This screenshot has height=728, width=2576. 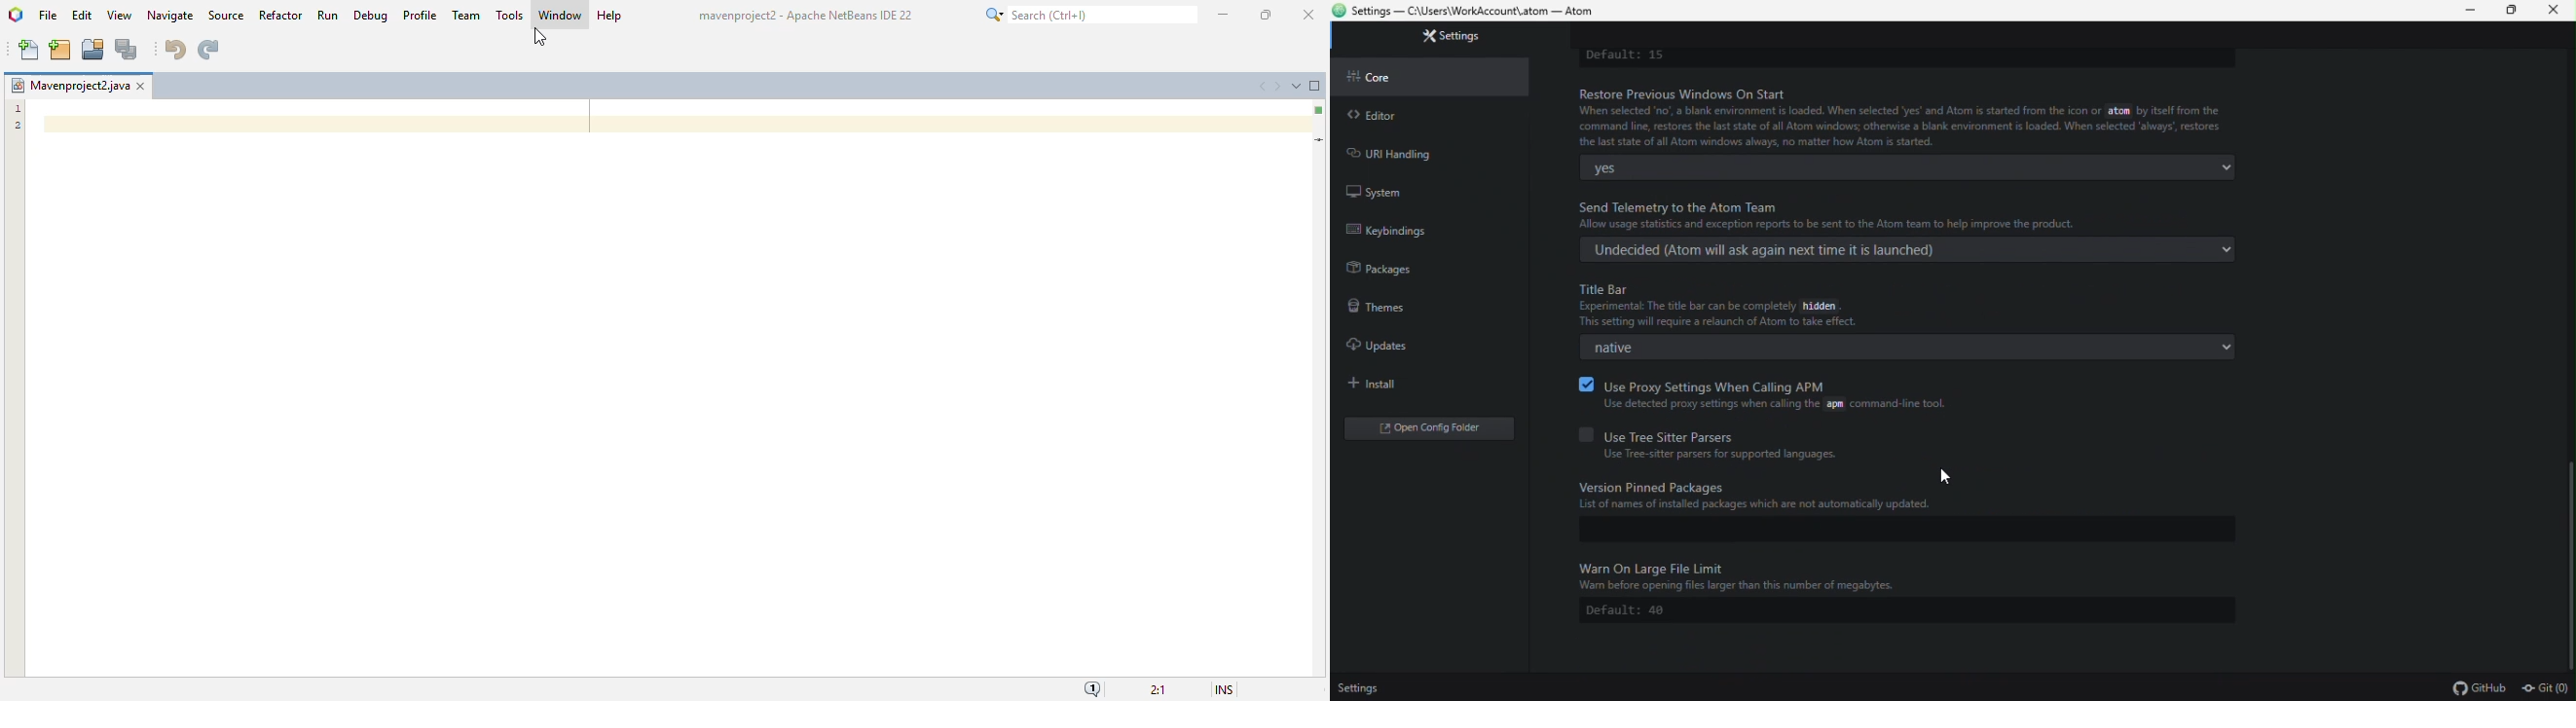 What do you see at coordinates (1473, 12) in the screenshot?
I see `file name and file path` at bounding box center [1473, 12].